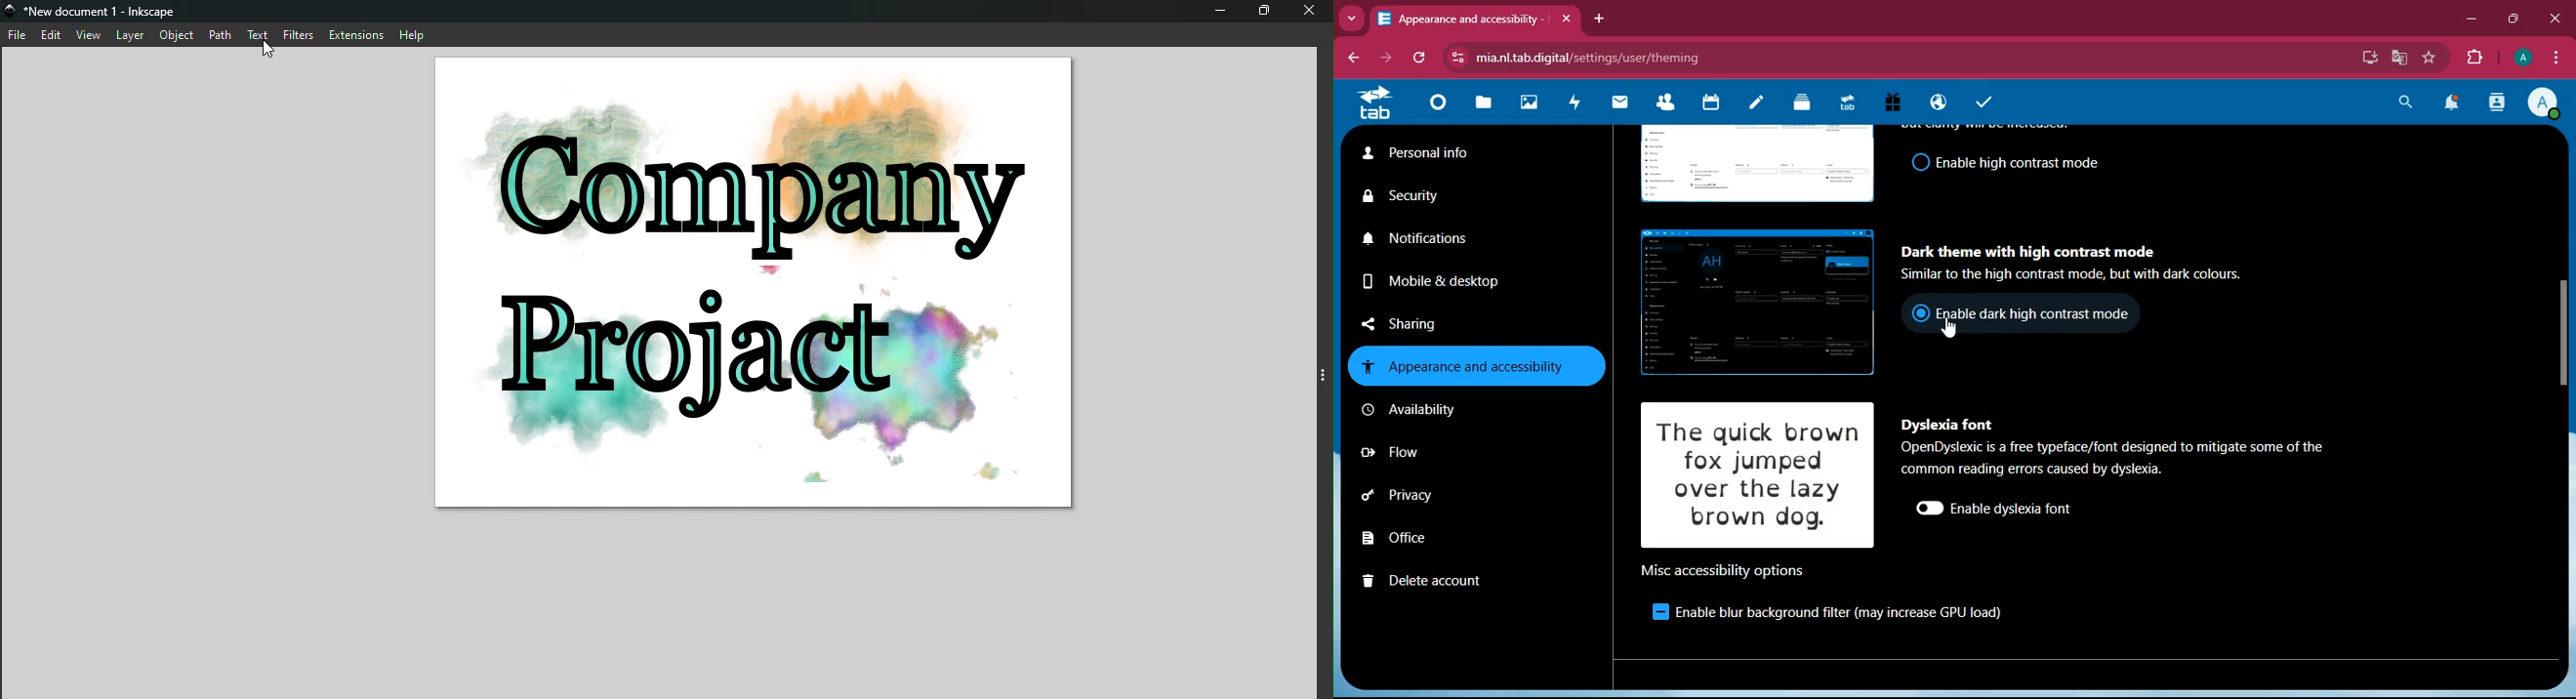  What do you see at coordinates (1449, 410) in the screenshot?
I see `availability` at bounding box center [1449, 410].